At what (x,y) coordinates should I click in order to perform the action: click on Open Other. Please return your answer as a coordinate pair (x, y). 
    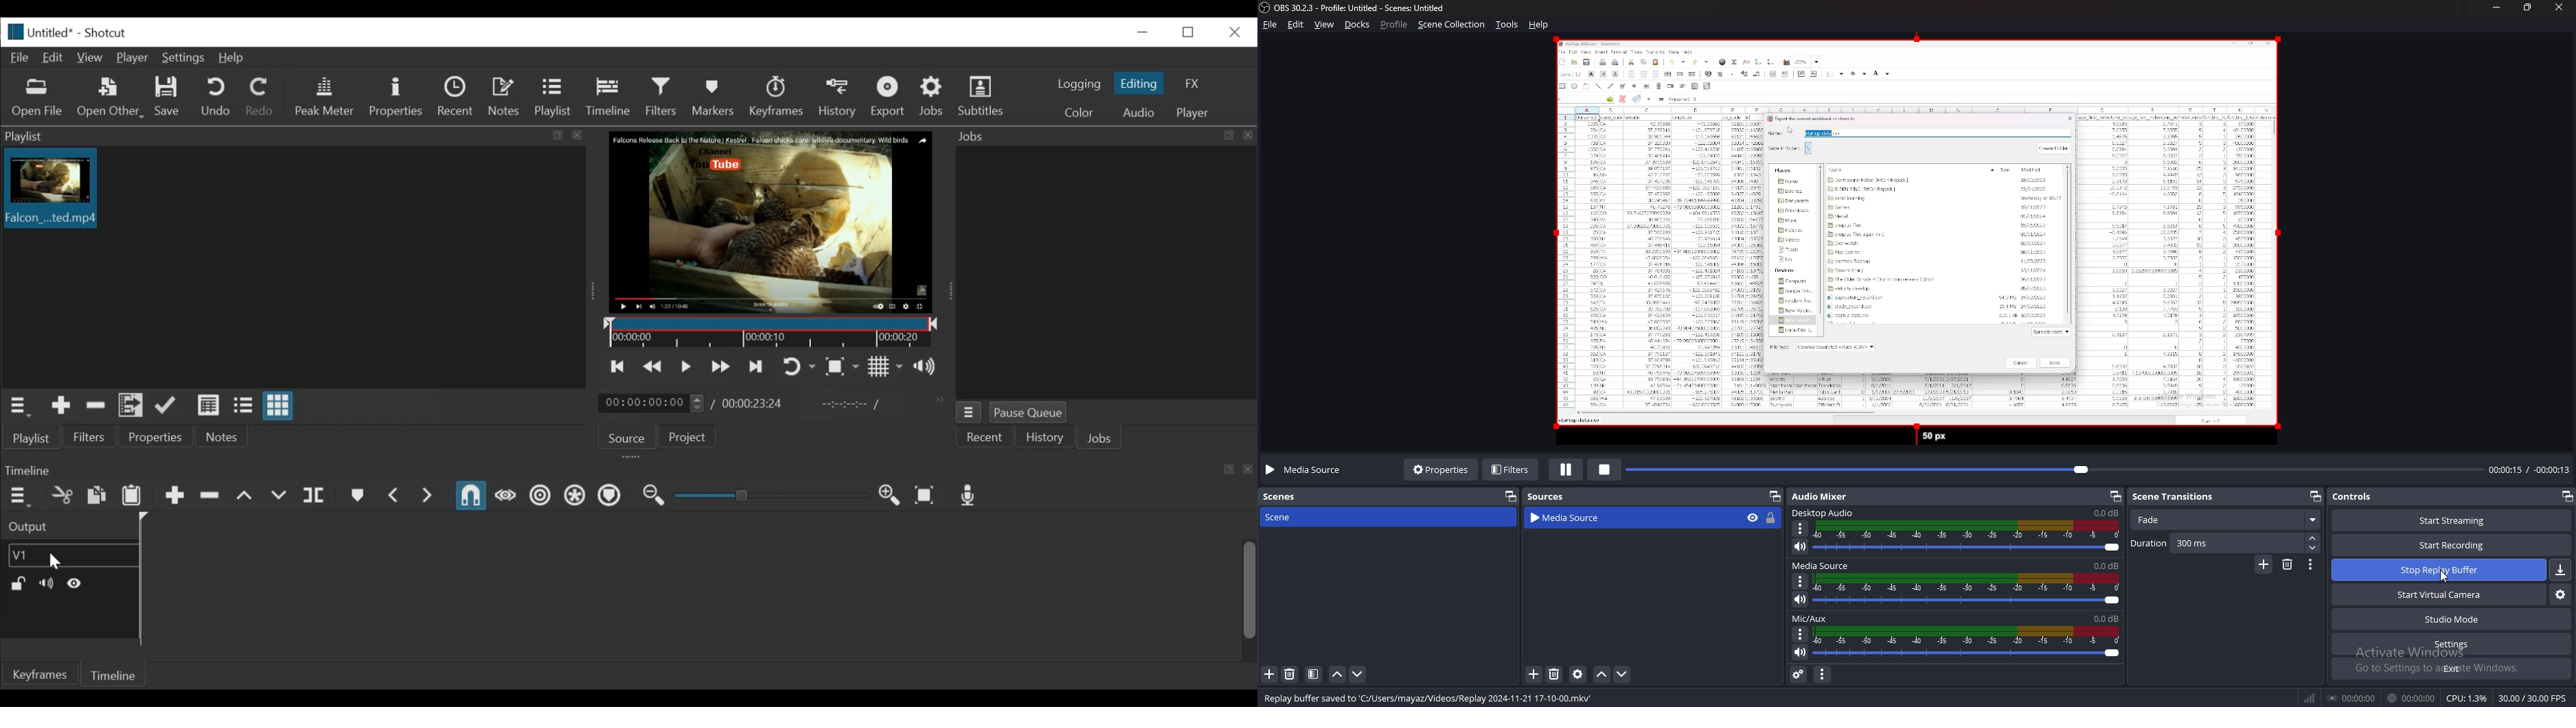
    Looking at the image, I should click on (108, 98).